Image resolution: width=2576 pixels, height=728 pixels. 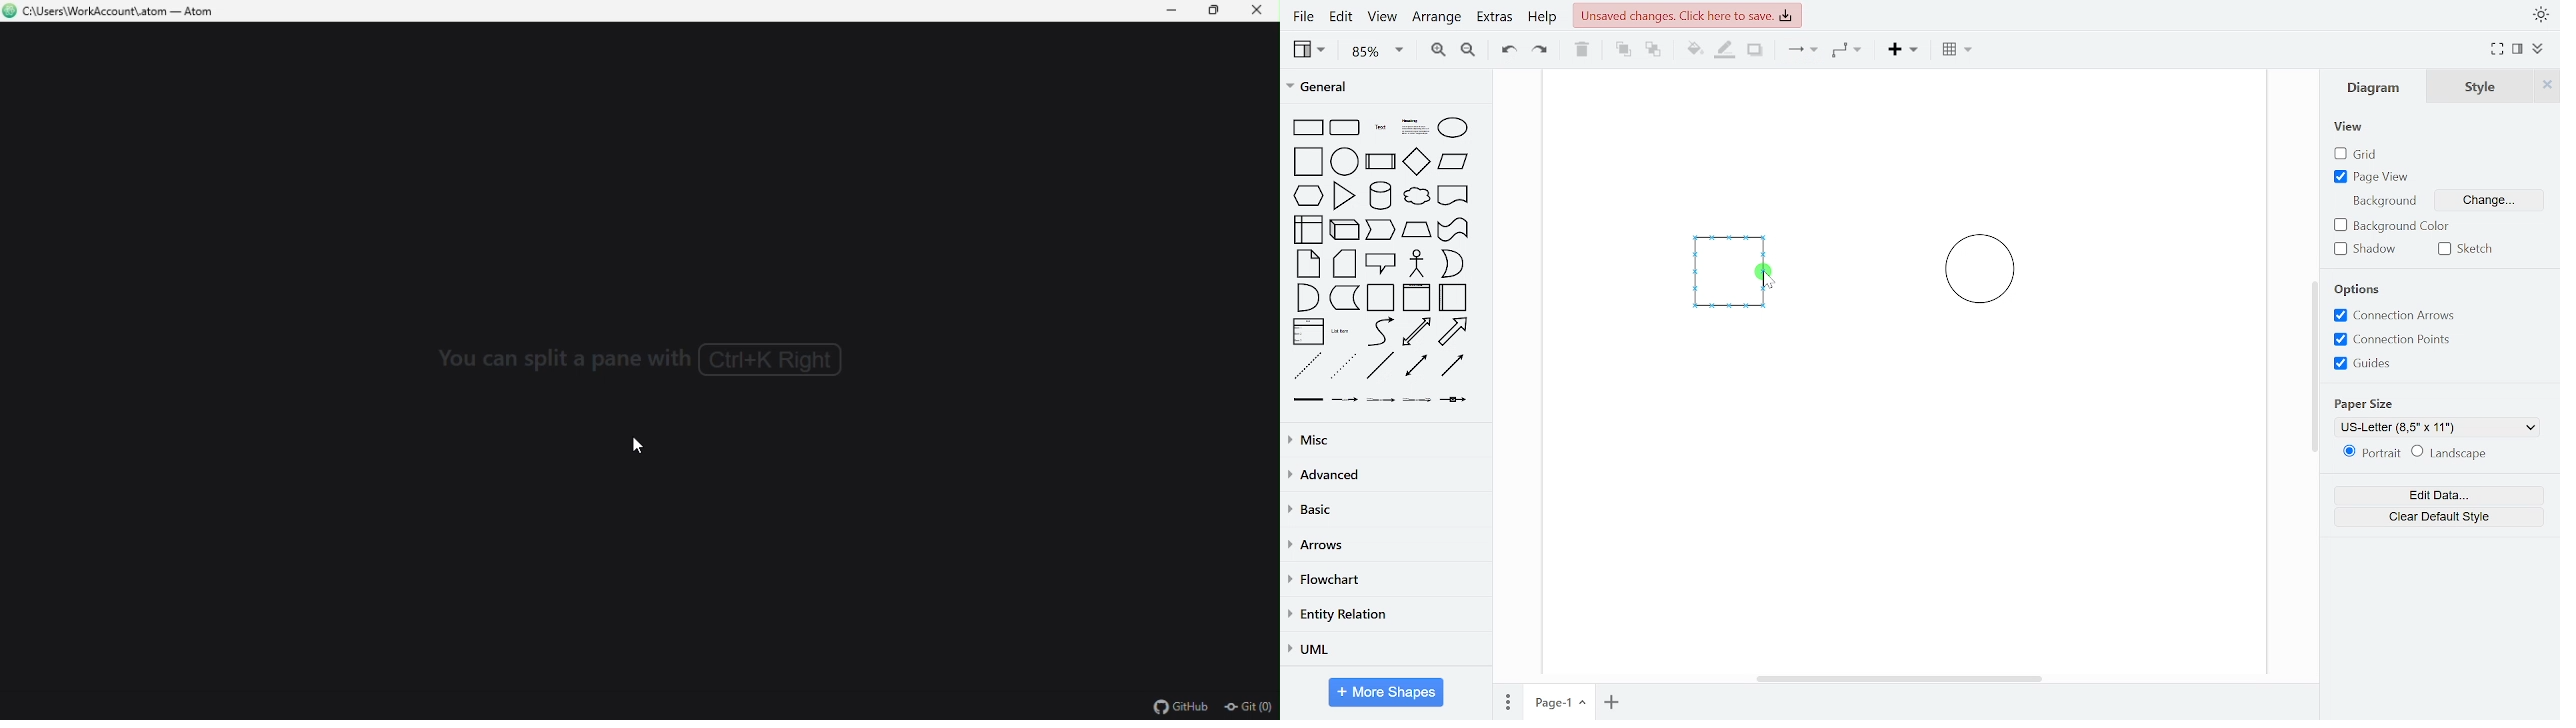 What do you see at coordinates (1382, 298) in the screenshot?
I see `container` at bounding box center [1382, 298].